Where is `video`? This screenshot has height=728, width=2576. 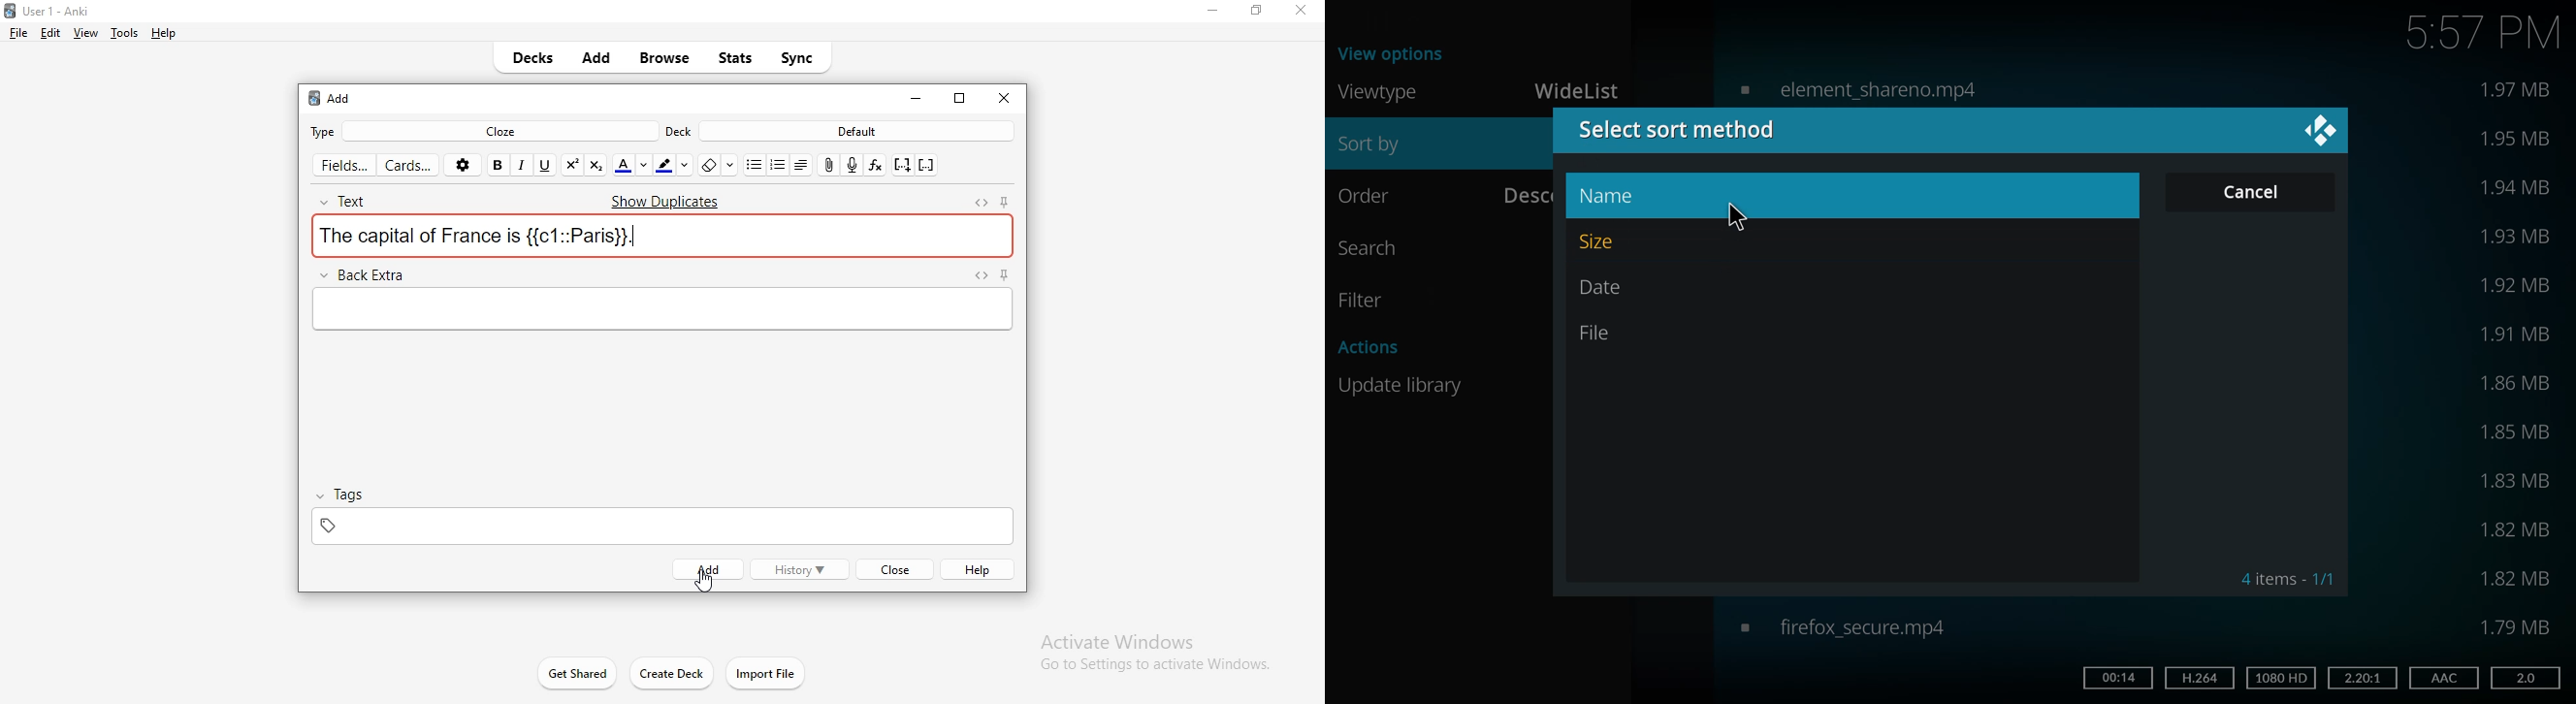
video is located at coordinates (1843, 626).